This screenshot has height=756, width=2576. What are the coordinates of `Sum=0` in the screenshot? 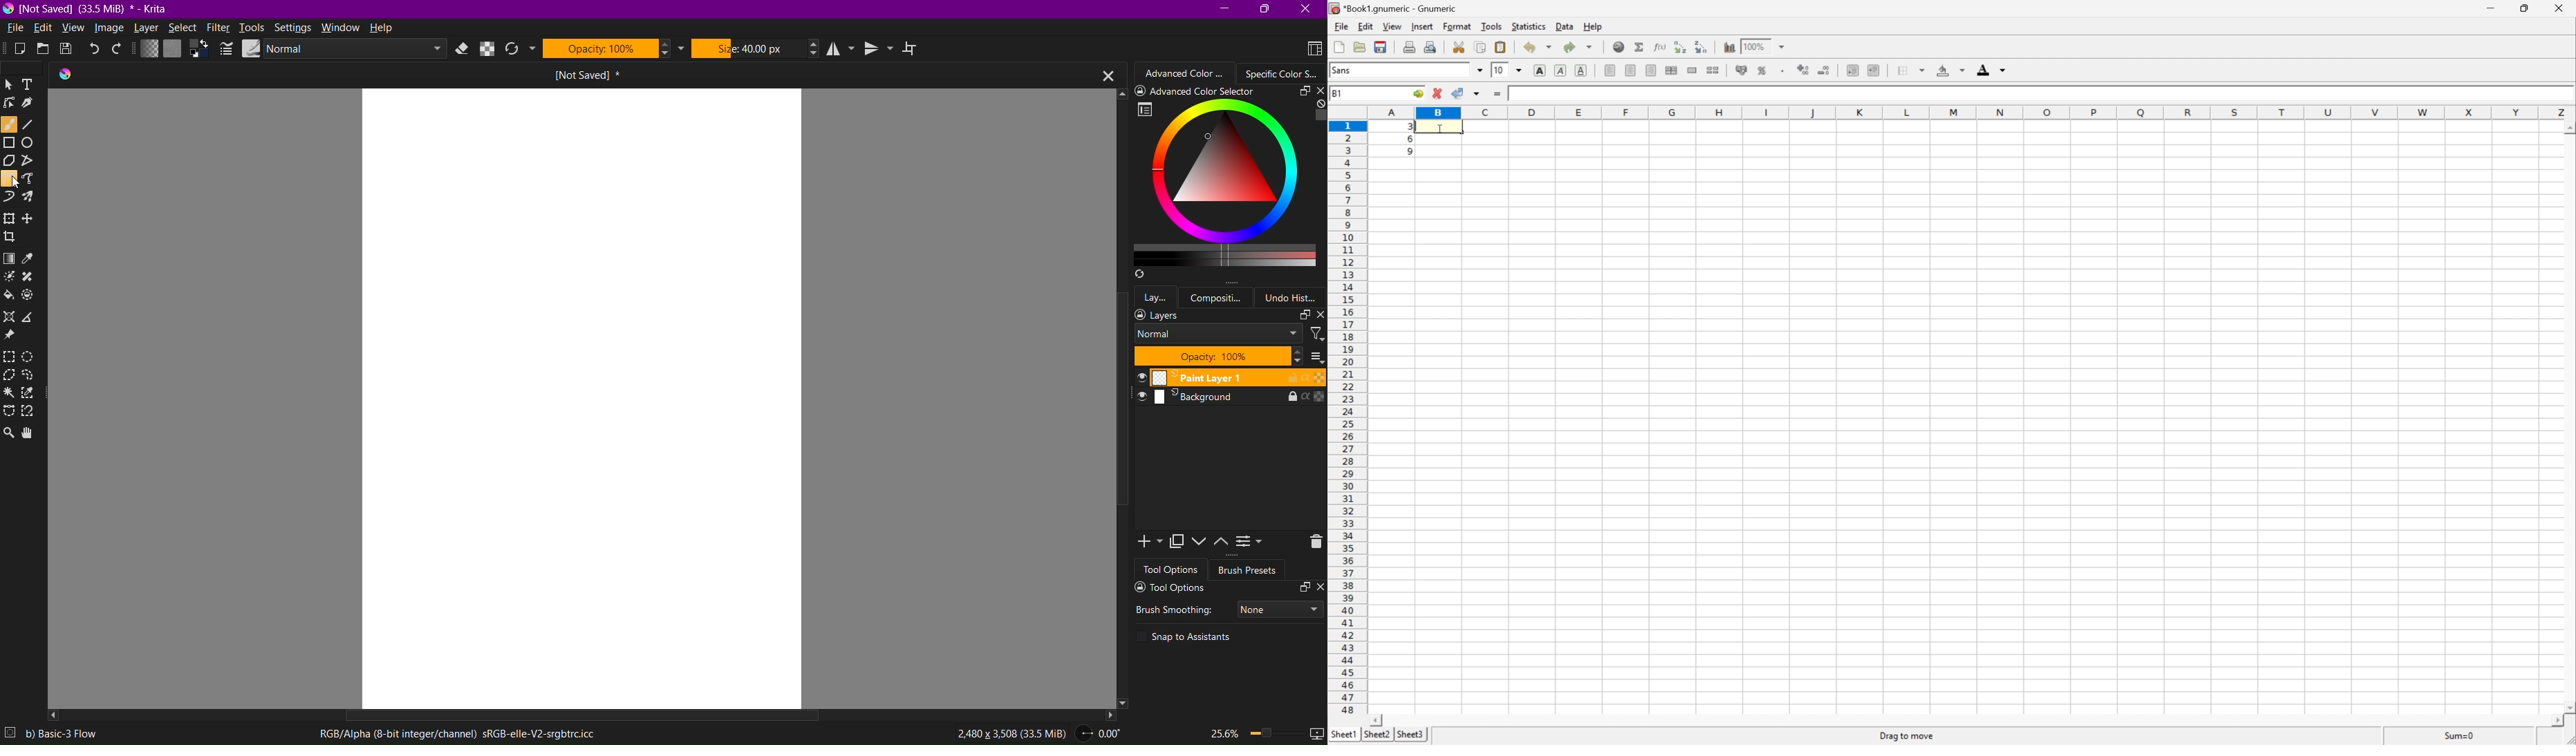 It's located at (2460, 735).